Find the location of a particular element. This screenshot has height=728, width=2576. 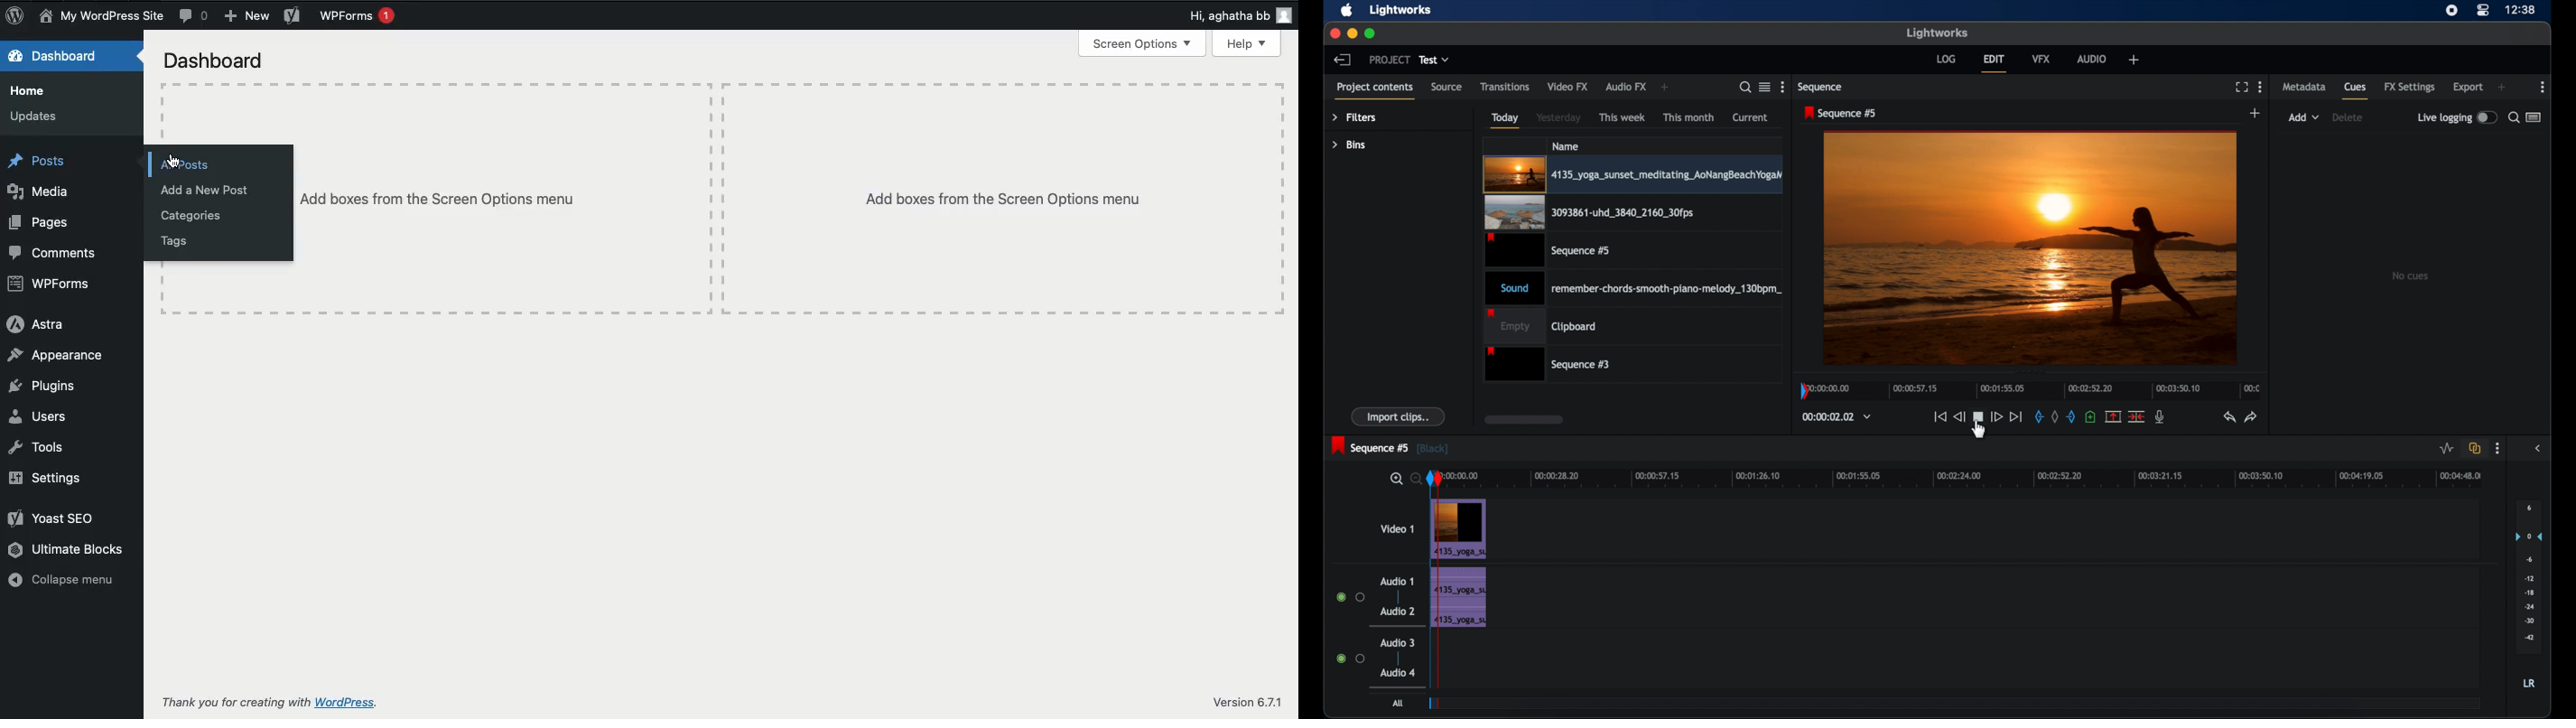

undo is located at coordinates (2229, 417).